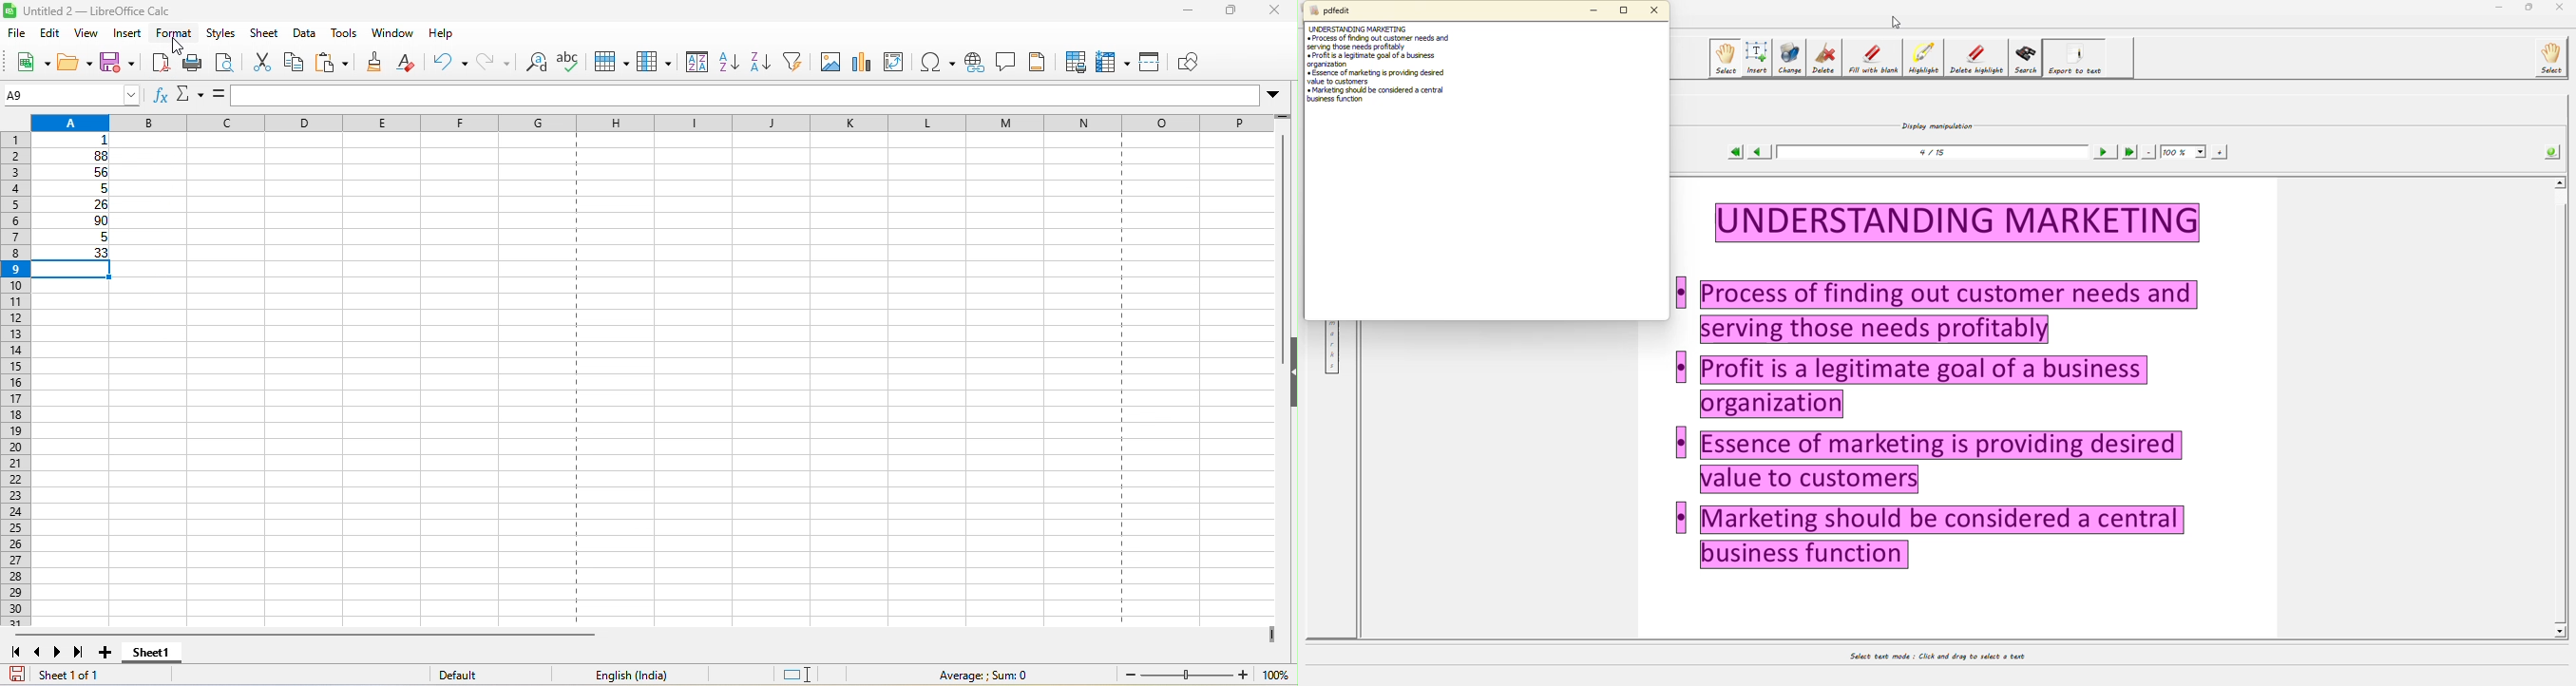  What do you see at coordinates (17, 674) in the screenshot?
I see `save document` at bounding box center [17, 674].